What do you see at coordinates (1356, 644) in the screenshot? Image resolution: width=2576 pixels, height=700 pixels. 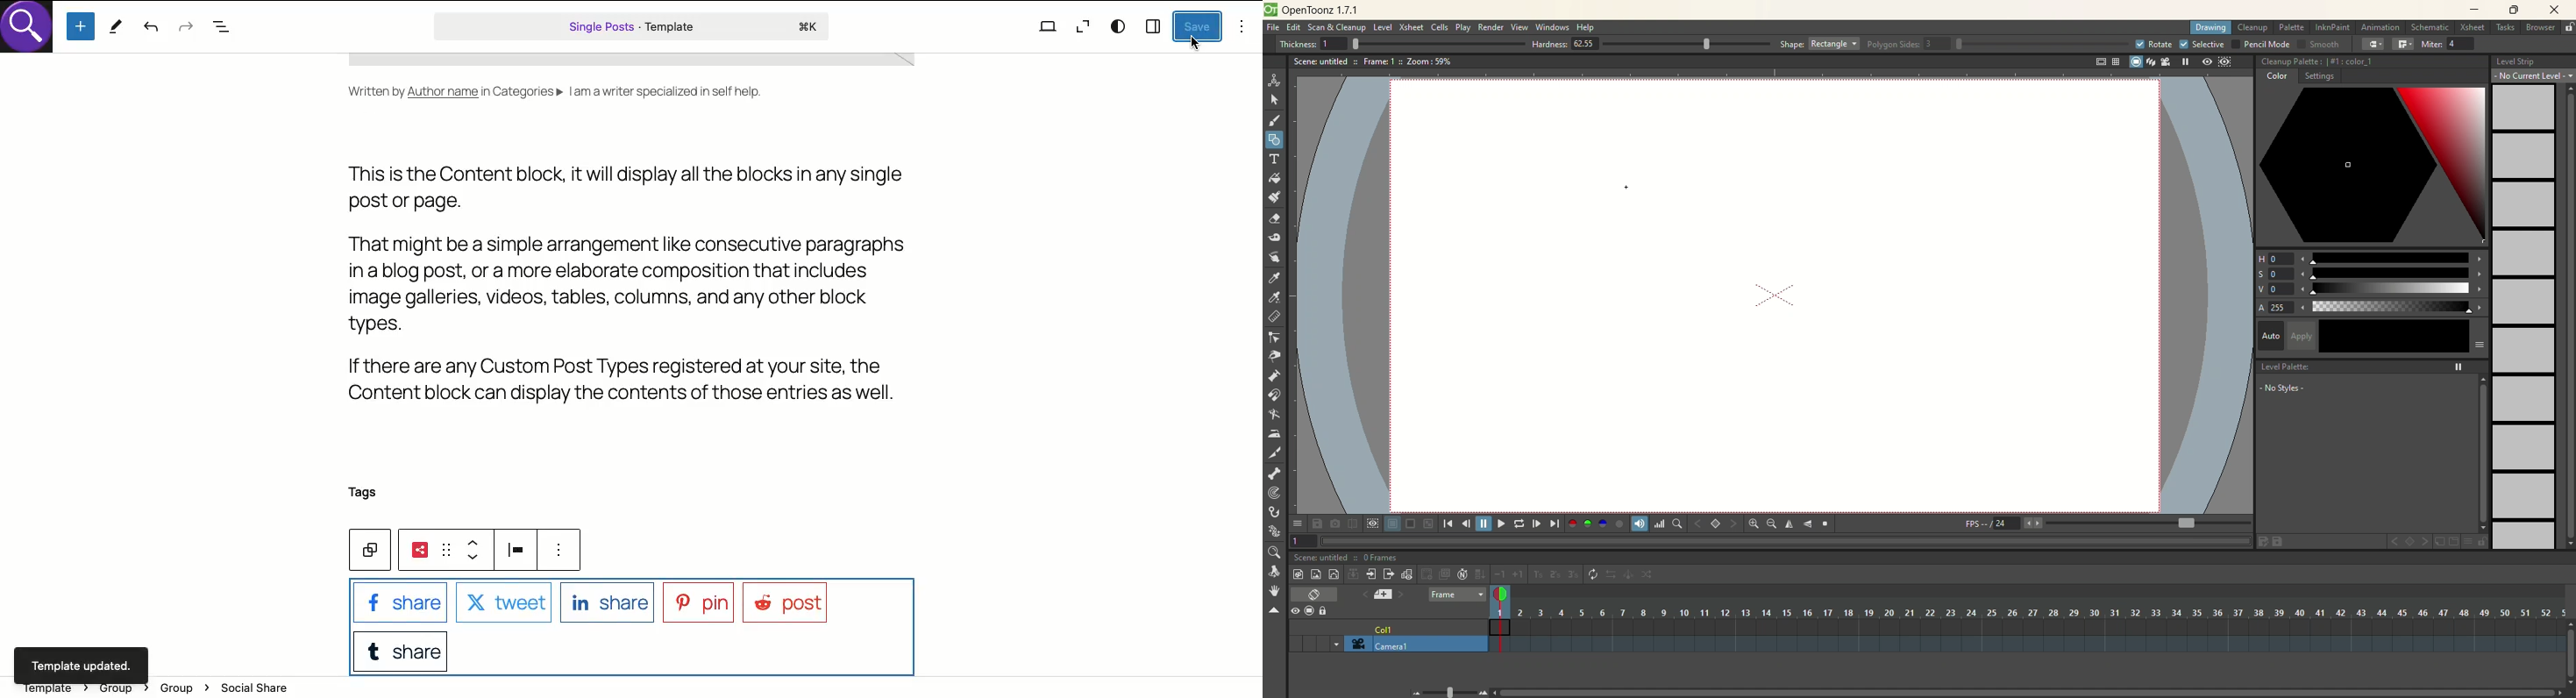 I see `select camera` at bounding box center [1356, 644].